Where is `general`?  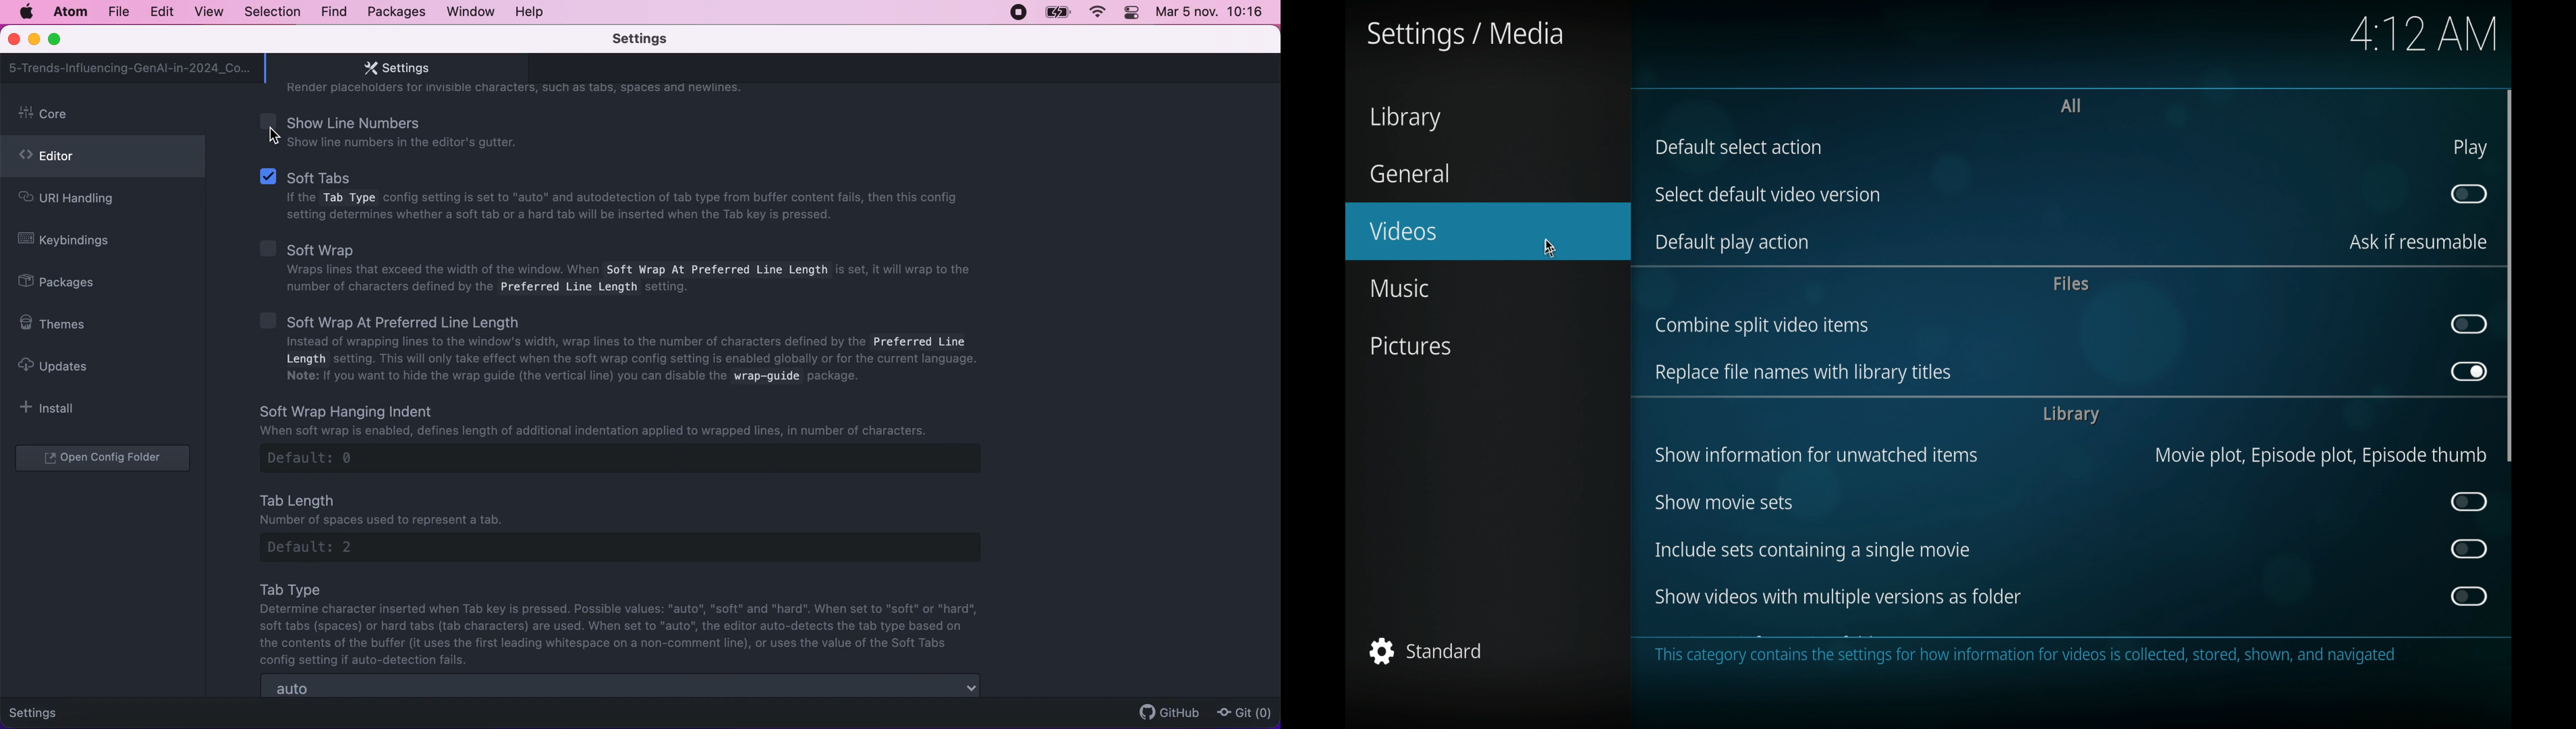 general is located at coordinates (1413, 173).